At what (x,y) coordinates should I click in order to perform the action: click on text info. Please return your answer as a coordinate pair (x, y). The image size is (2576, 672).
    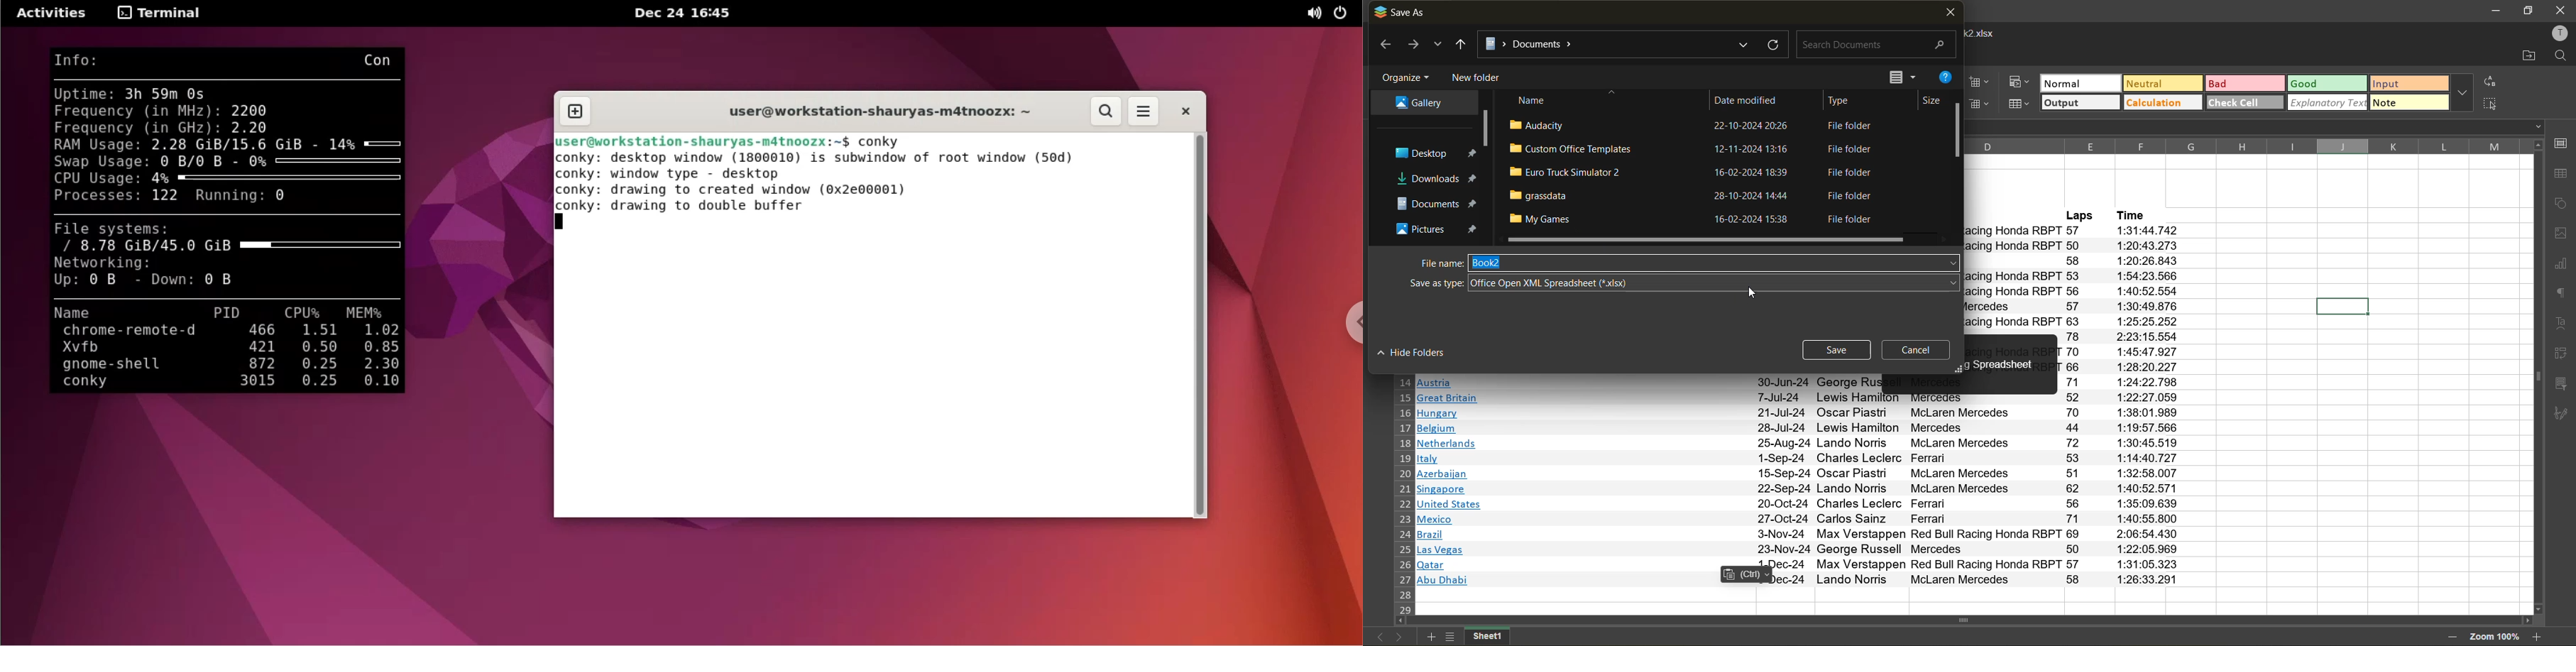
    Looking at the image, I should click on (1799, 429).